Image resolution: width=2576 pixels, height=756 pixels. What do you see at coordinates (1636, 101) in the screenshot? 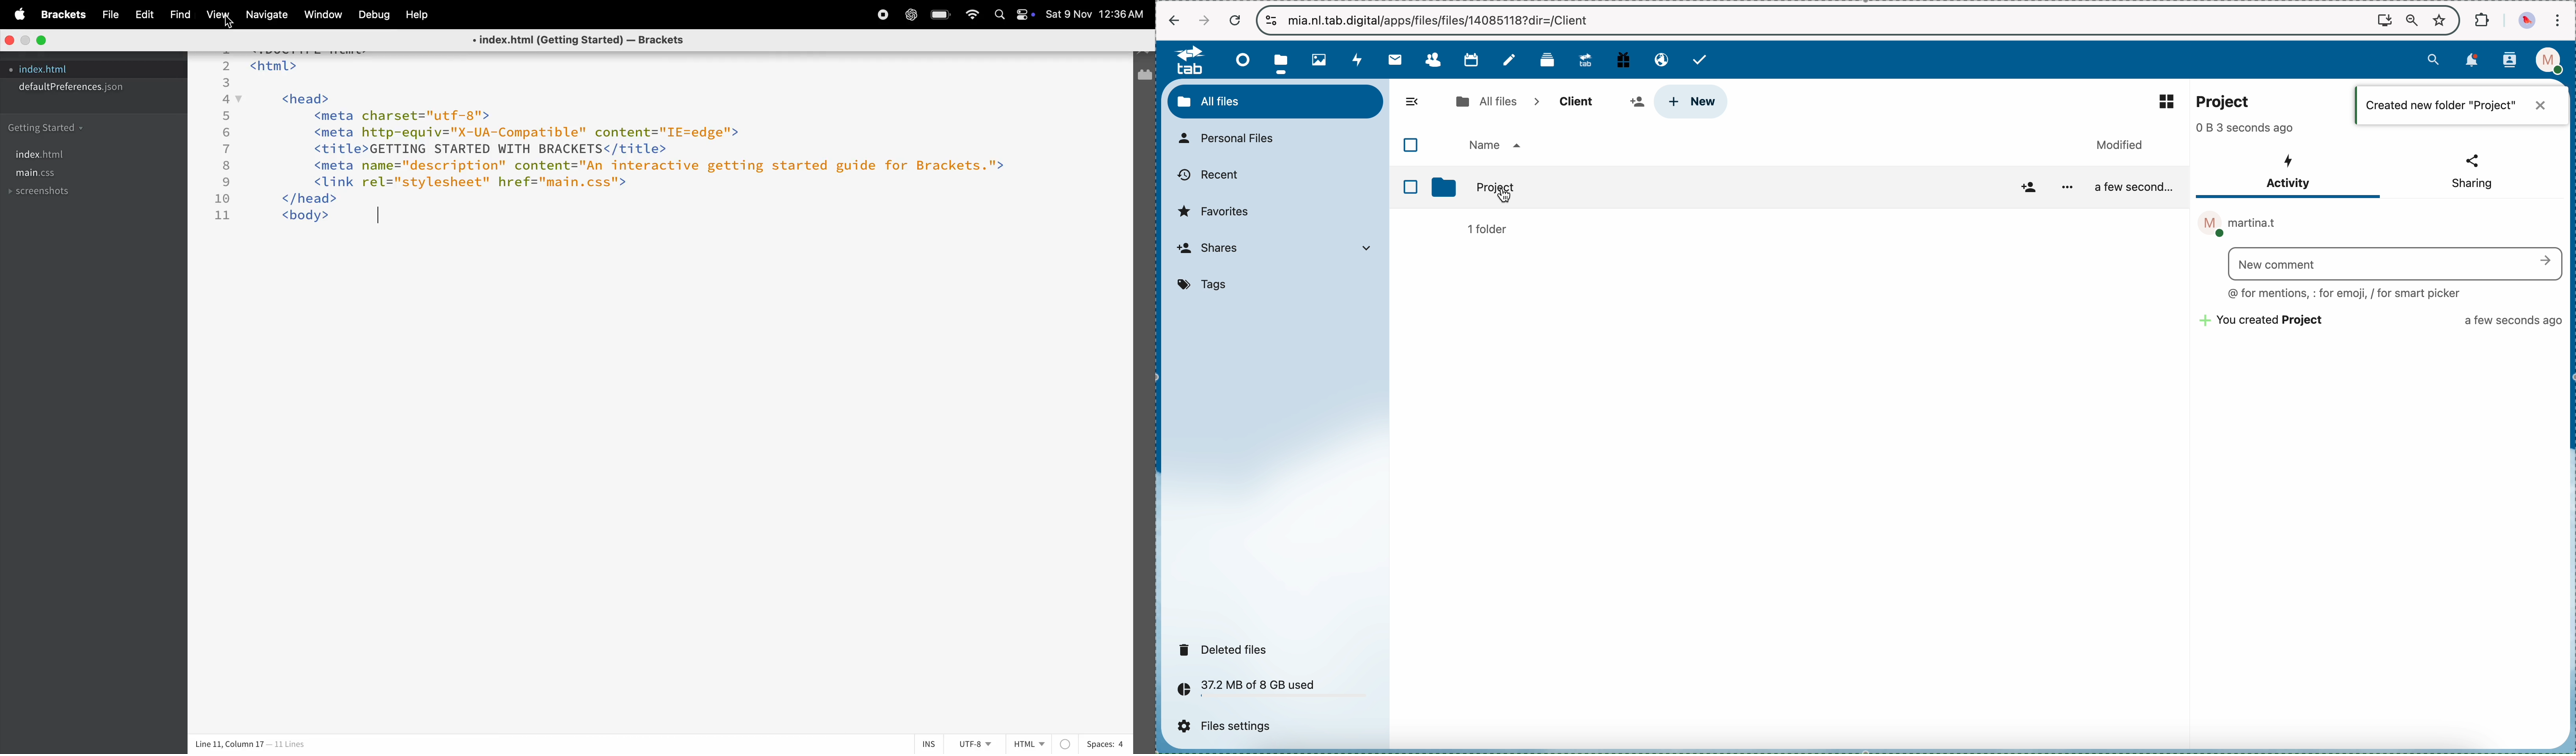
I see `share` at bounding box center [1636, 101].